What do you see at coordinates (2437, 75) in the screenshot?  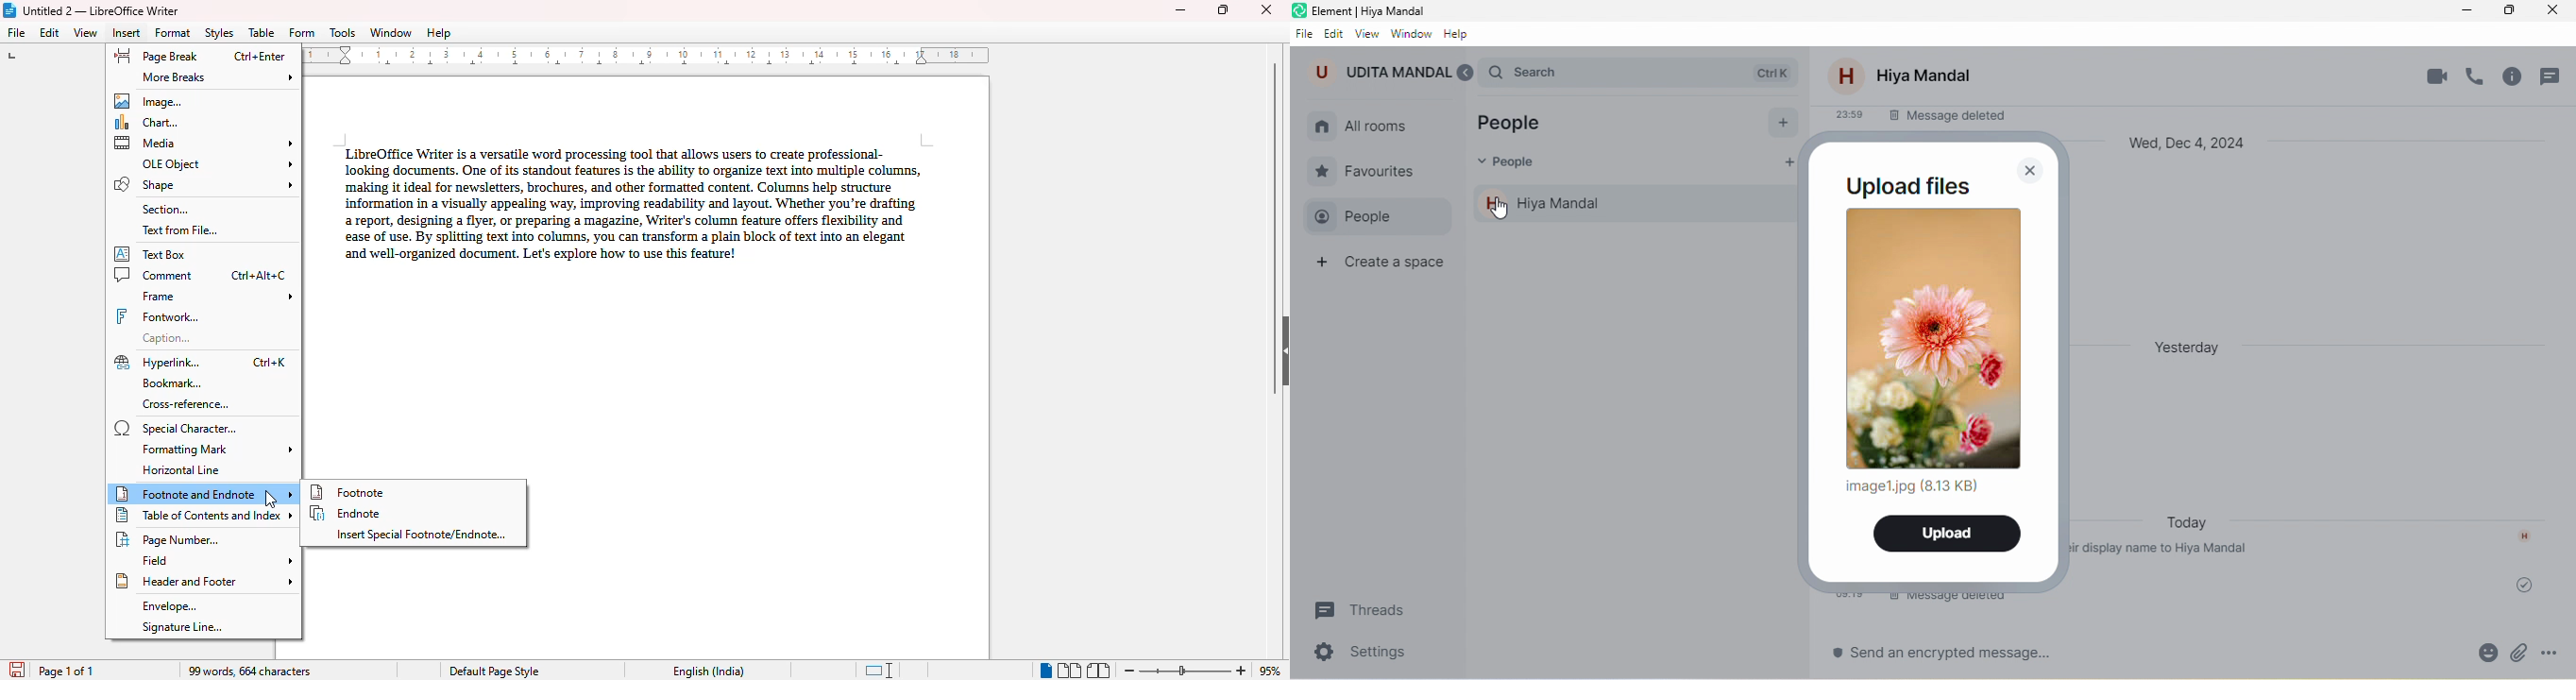 I see `video call` at bounding box center [2437, 75].